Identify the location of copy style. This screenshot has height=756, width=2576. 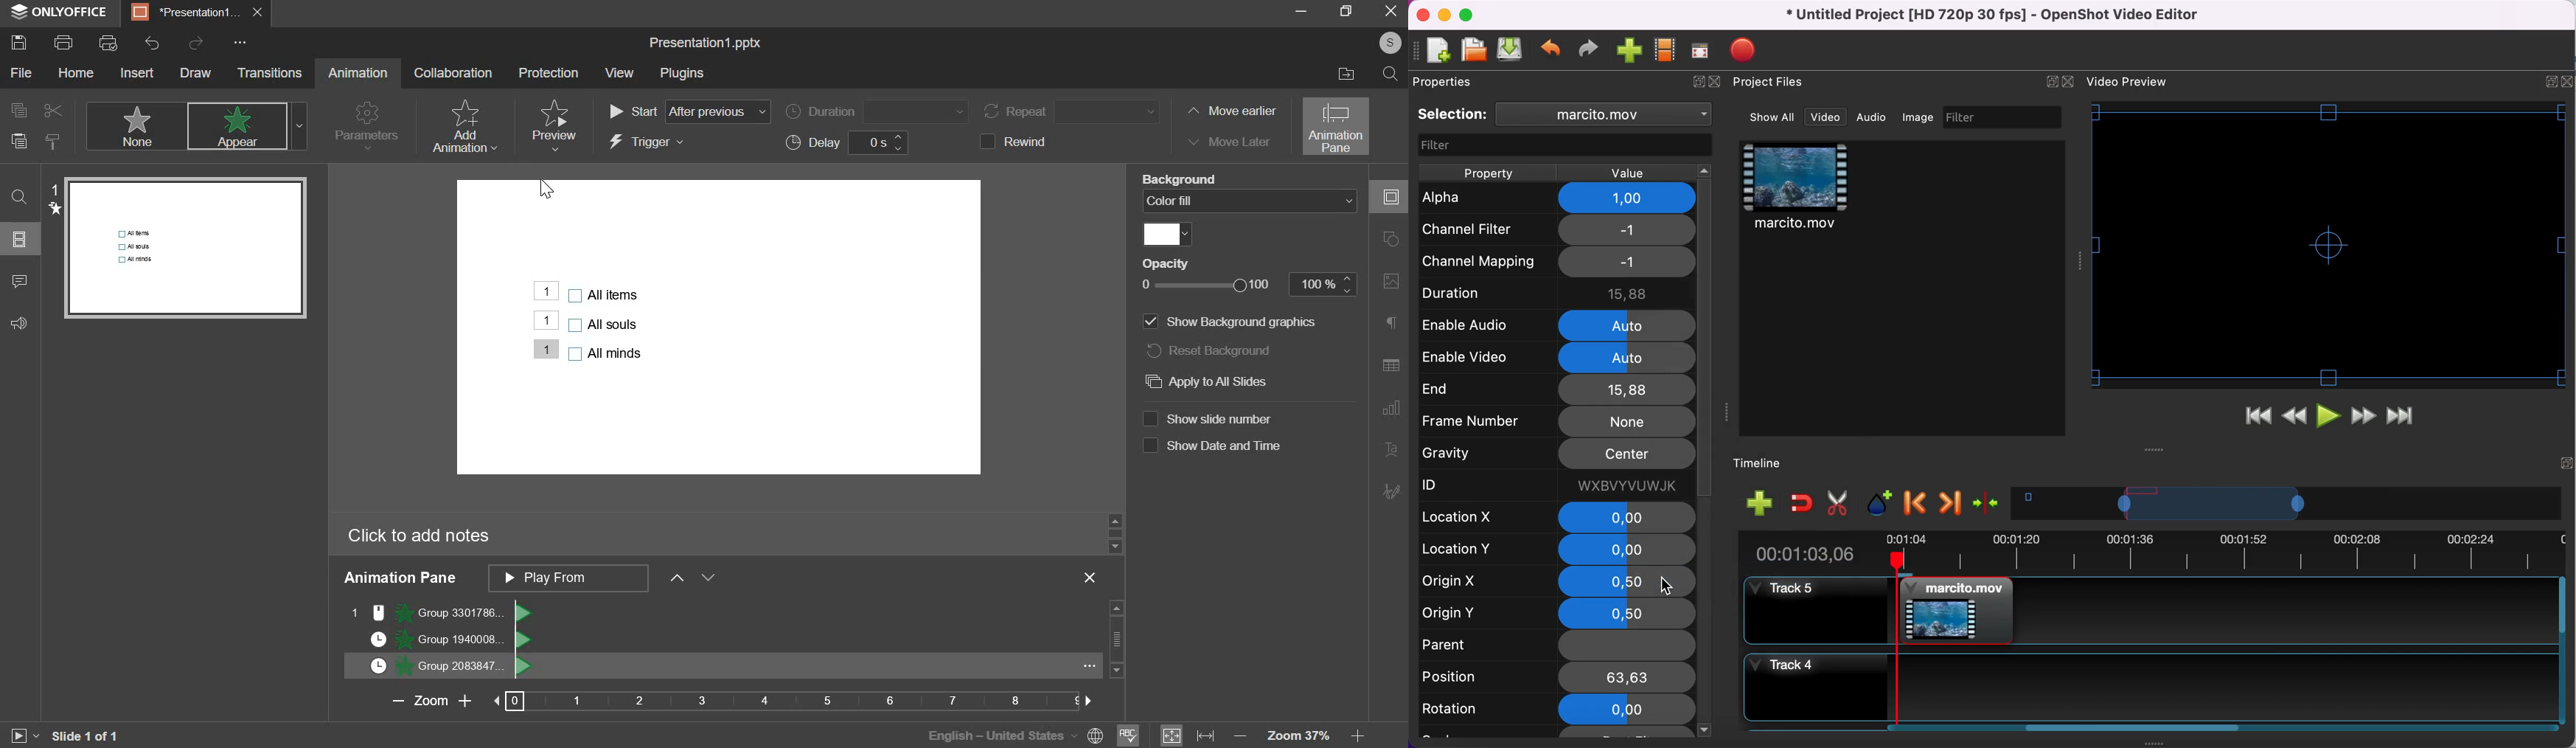
(55, 141).